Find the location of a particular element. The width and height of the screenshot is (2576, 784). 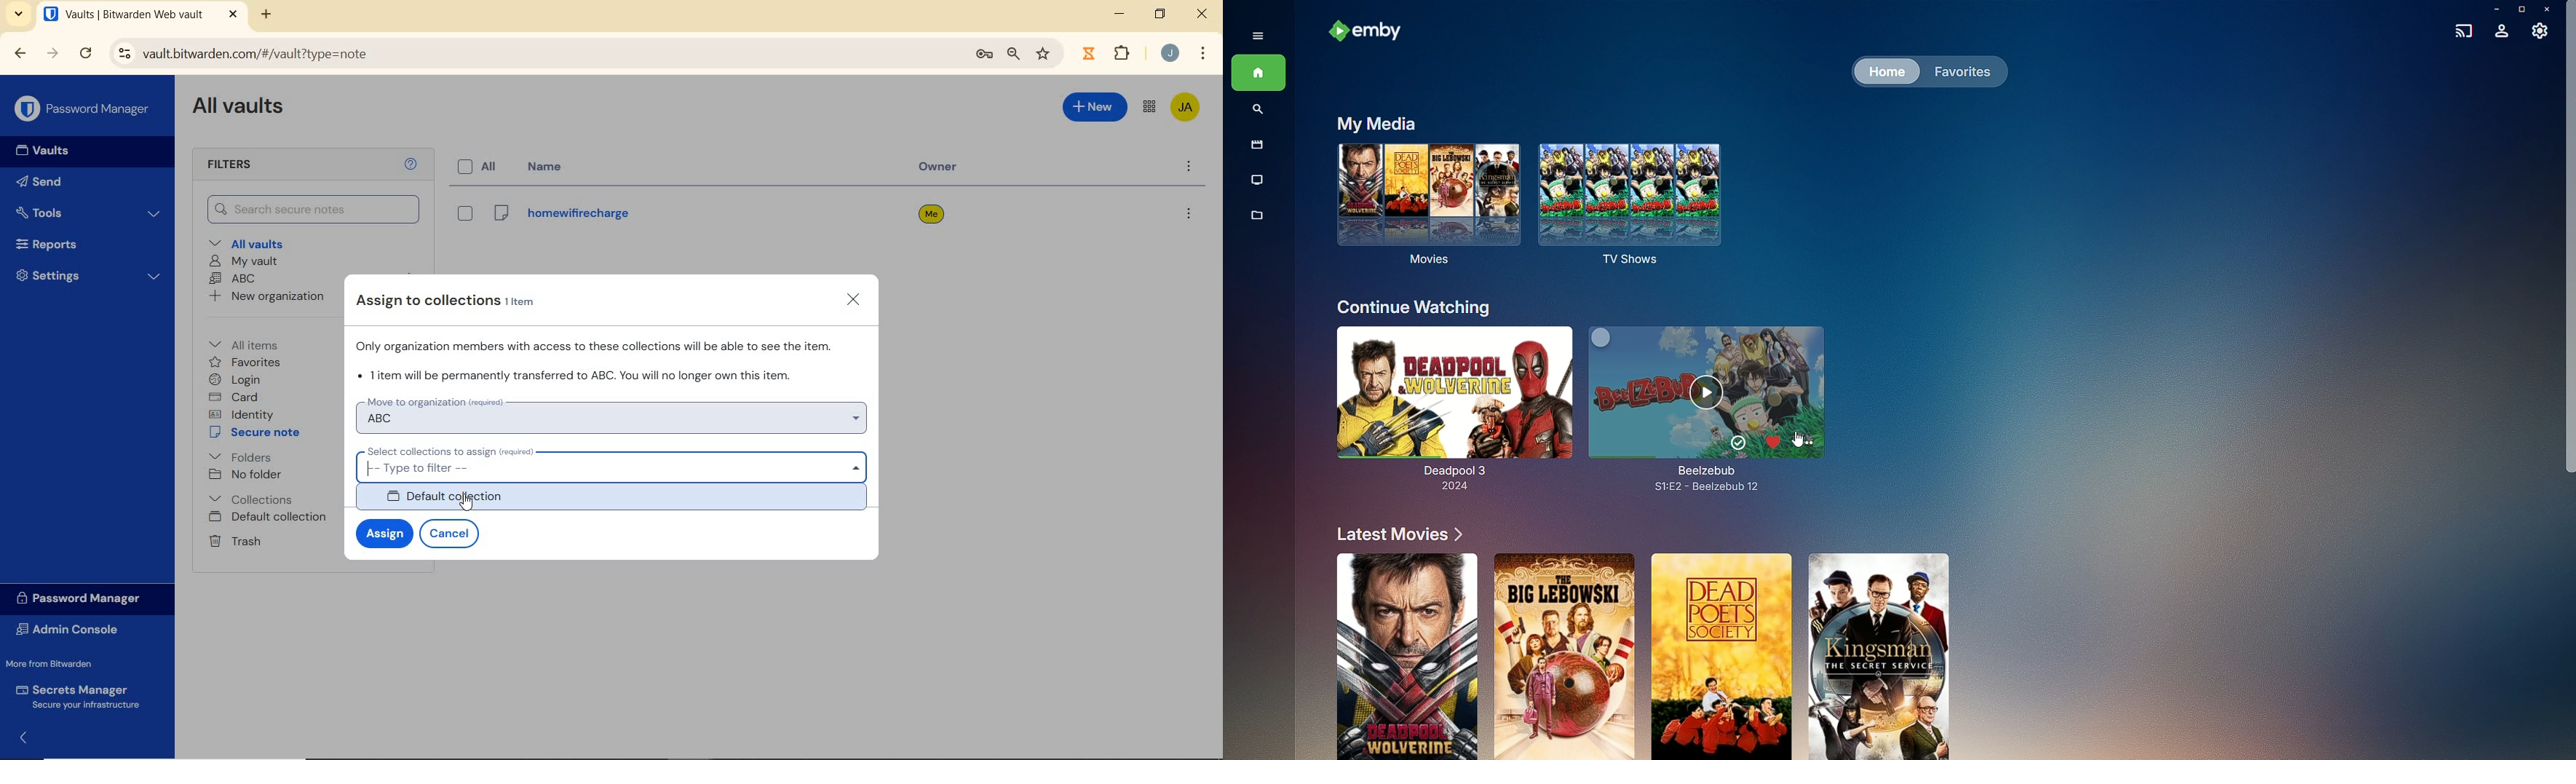

cancel is located at coordinates (452, 534).